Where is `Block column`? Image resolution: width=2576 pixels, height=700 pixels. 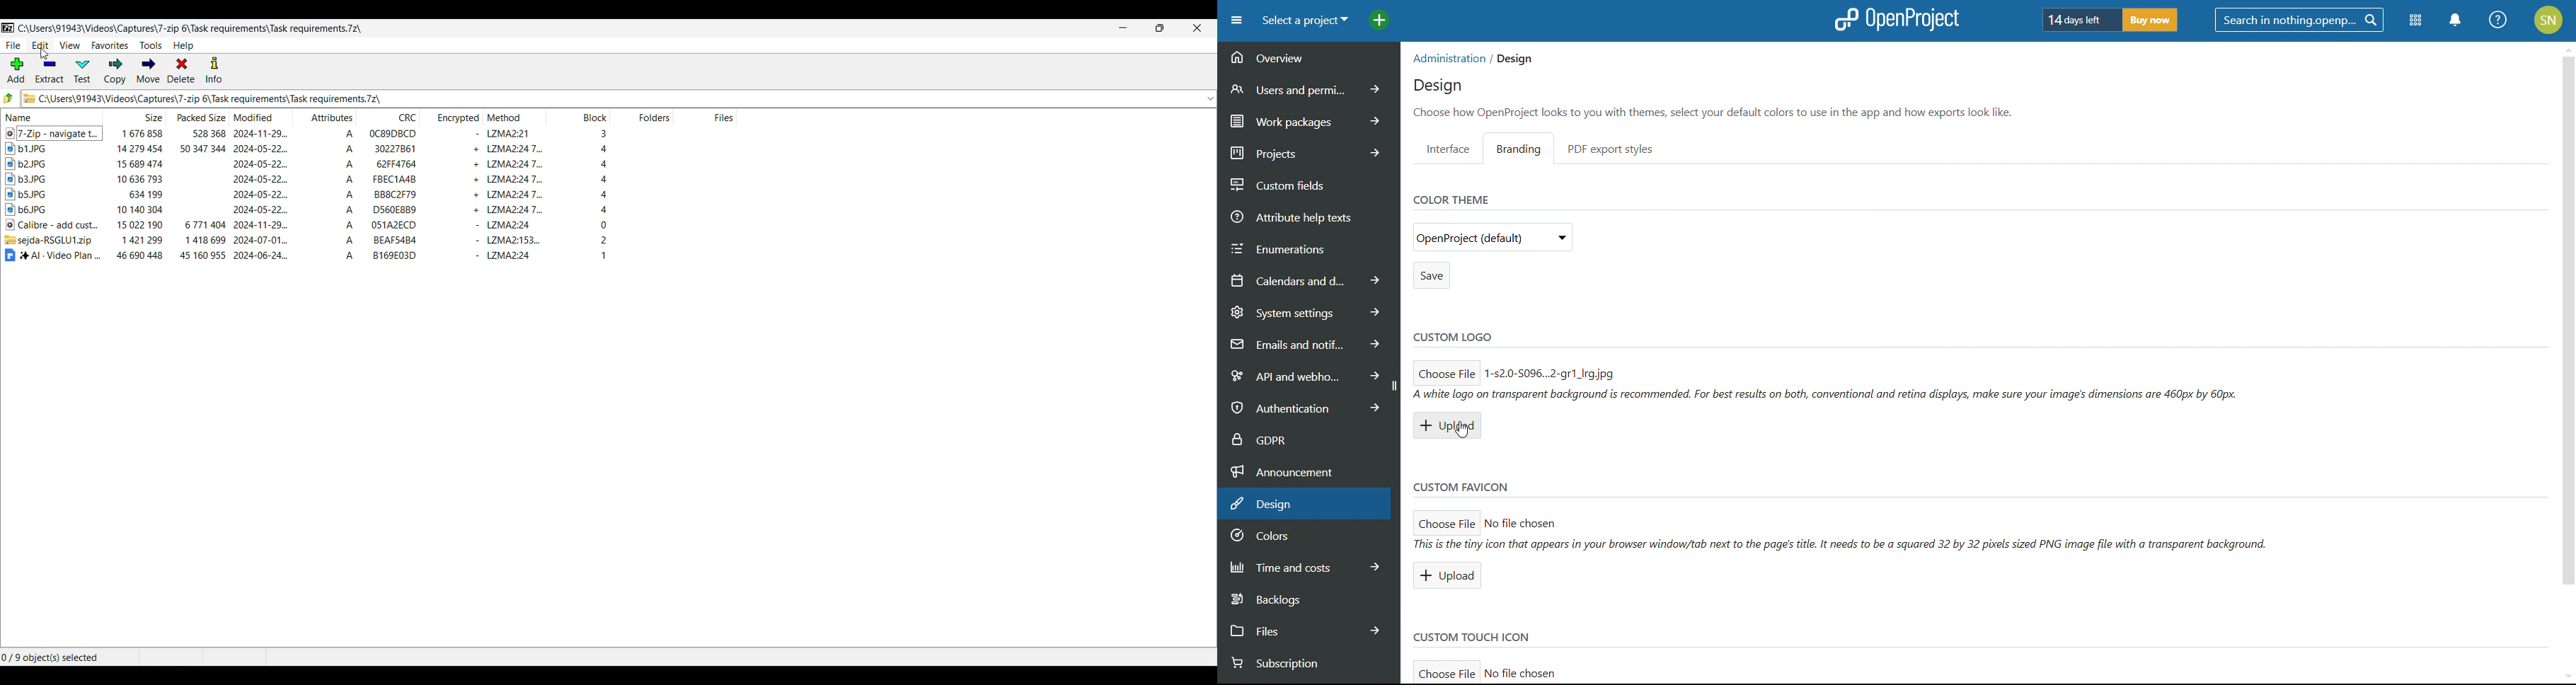 Block column is located at coordinates (580, 116).